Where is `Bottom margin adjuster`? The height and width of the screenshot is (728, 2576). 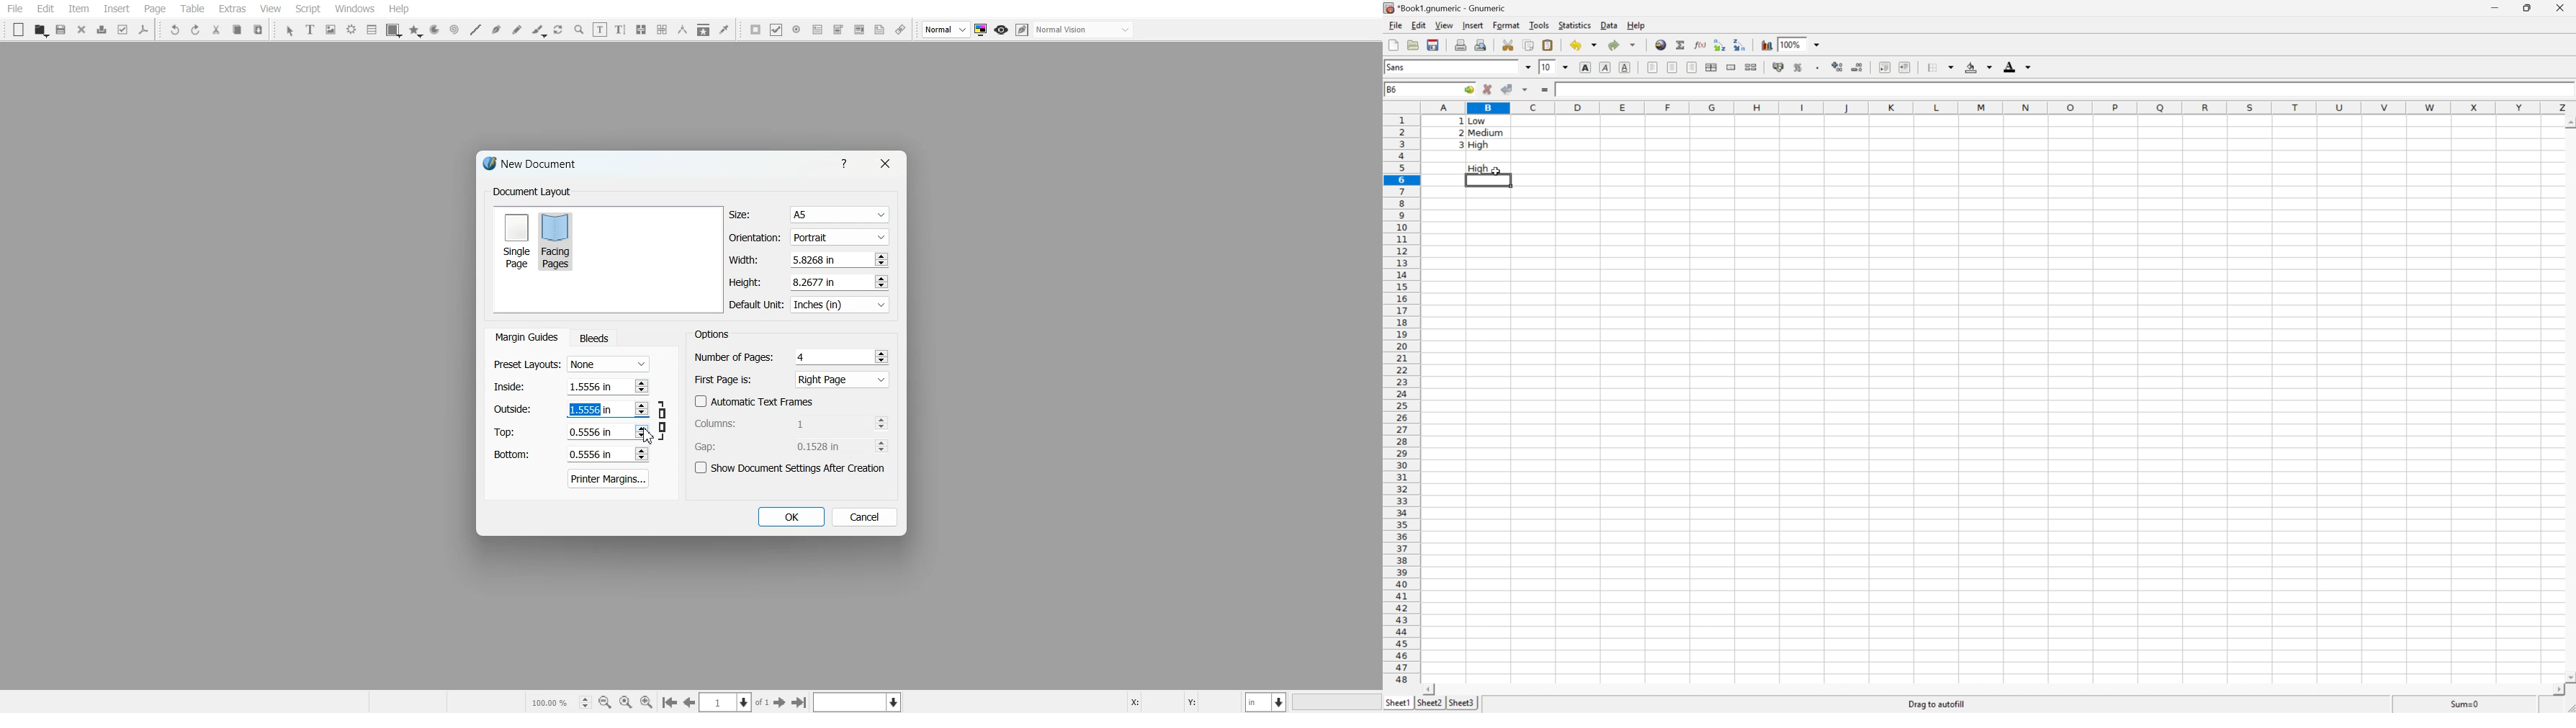 Bottom margin adjuster is located at coordinates (570, 454).